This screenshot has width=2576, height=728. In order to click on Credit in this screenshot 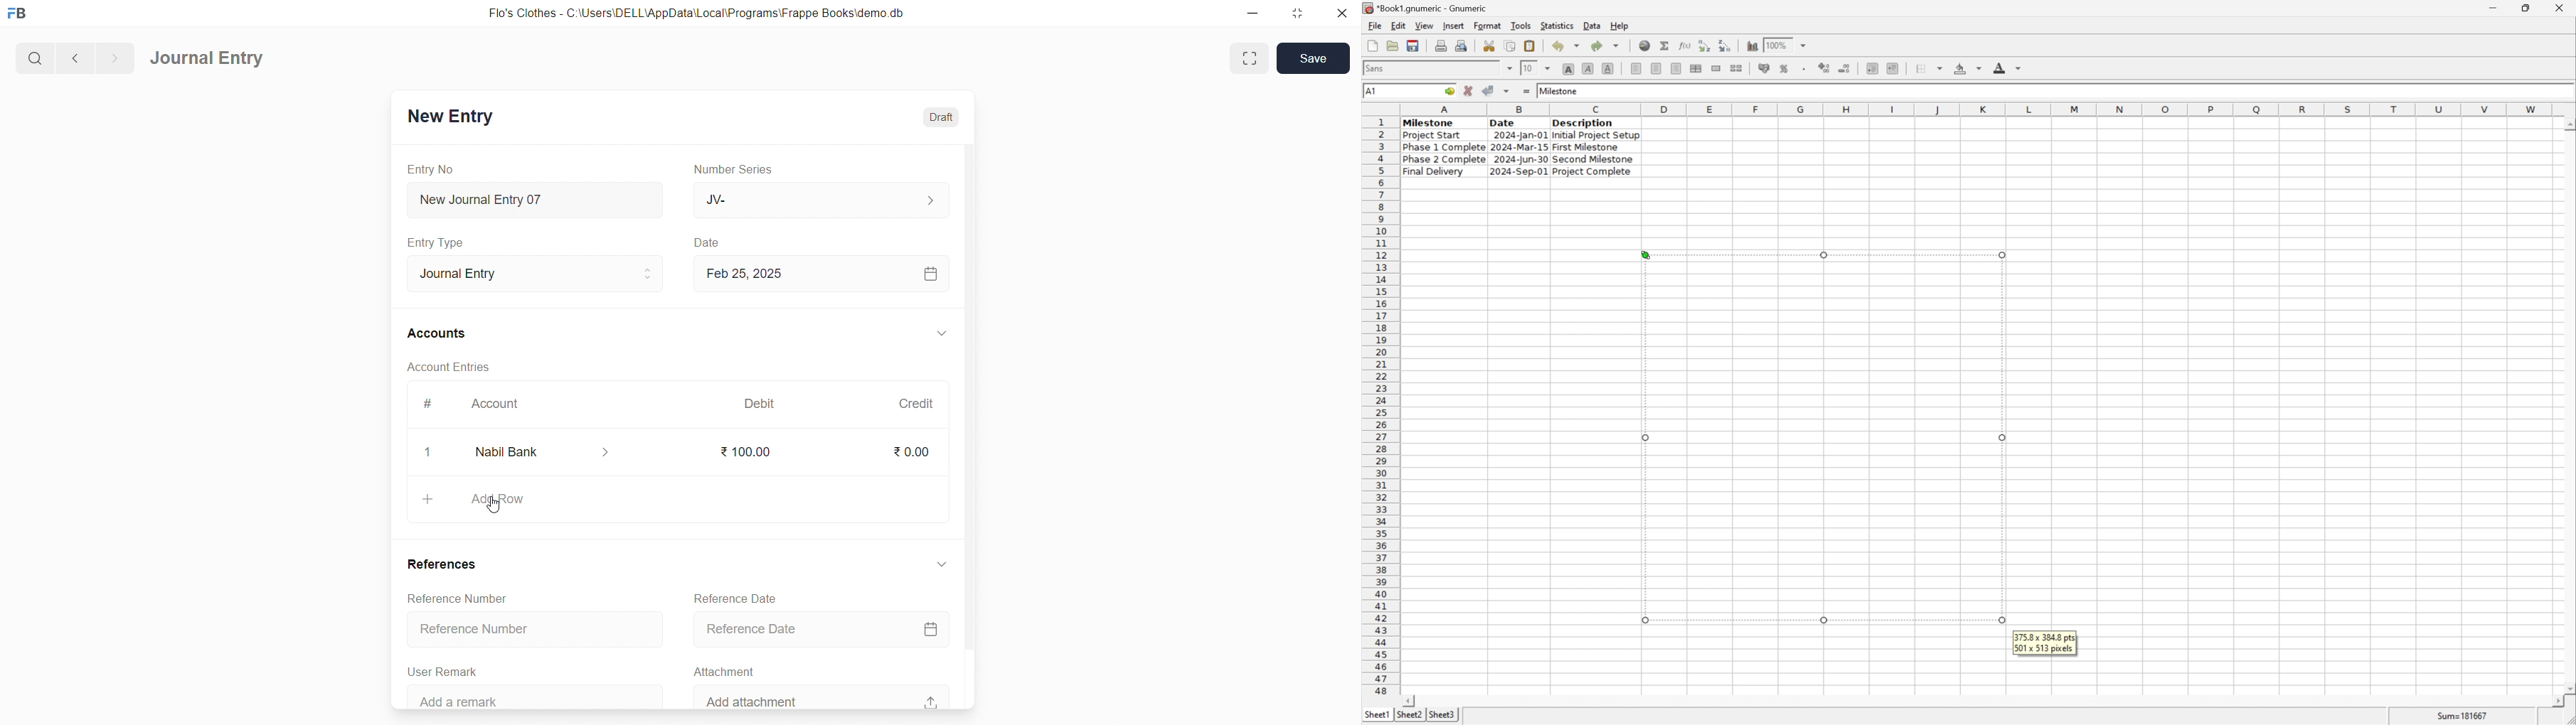, I will do `click(915, 403)`.